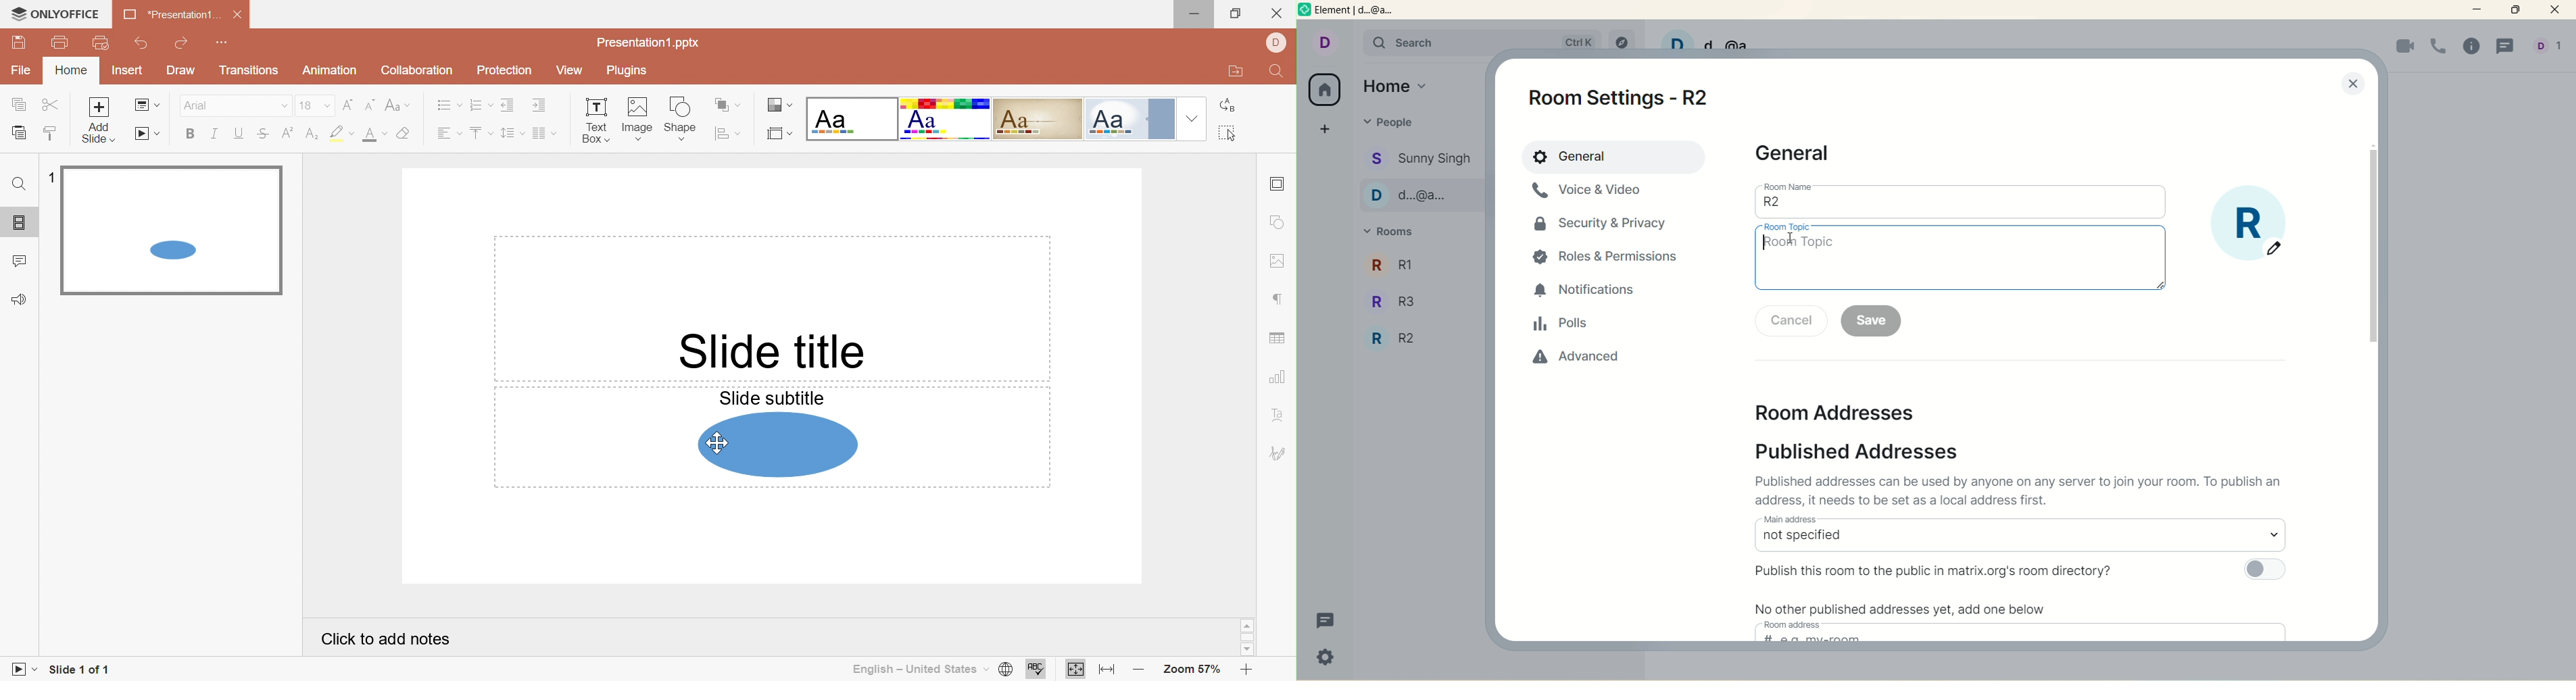 The height and width of the screenshot is (700, 2576). I want to click on Blank, so click(850, 118).